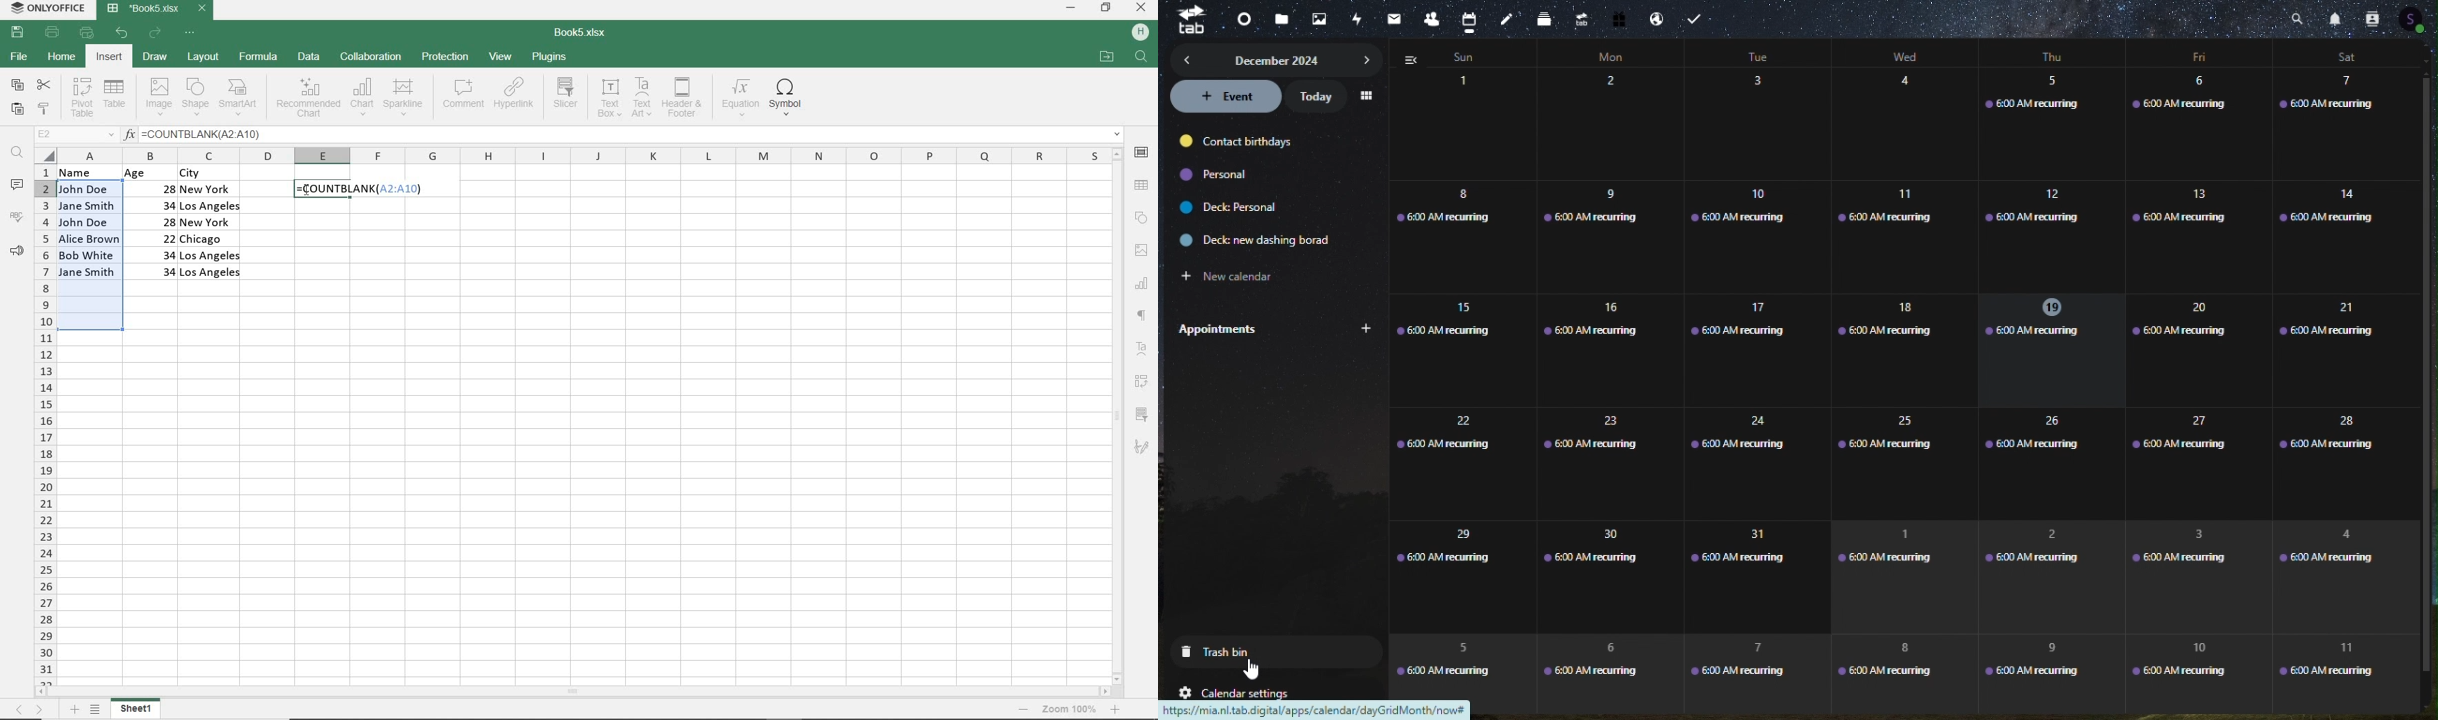 This screenshot has width=2464, height=728. What do you see at coordinates (74, 134) in the screenshot?
I see `NAME MANAGER` at bounding box center [74, 134].